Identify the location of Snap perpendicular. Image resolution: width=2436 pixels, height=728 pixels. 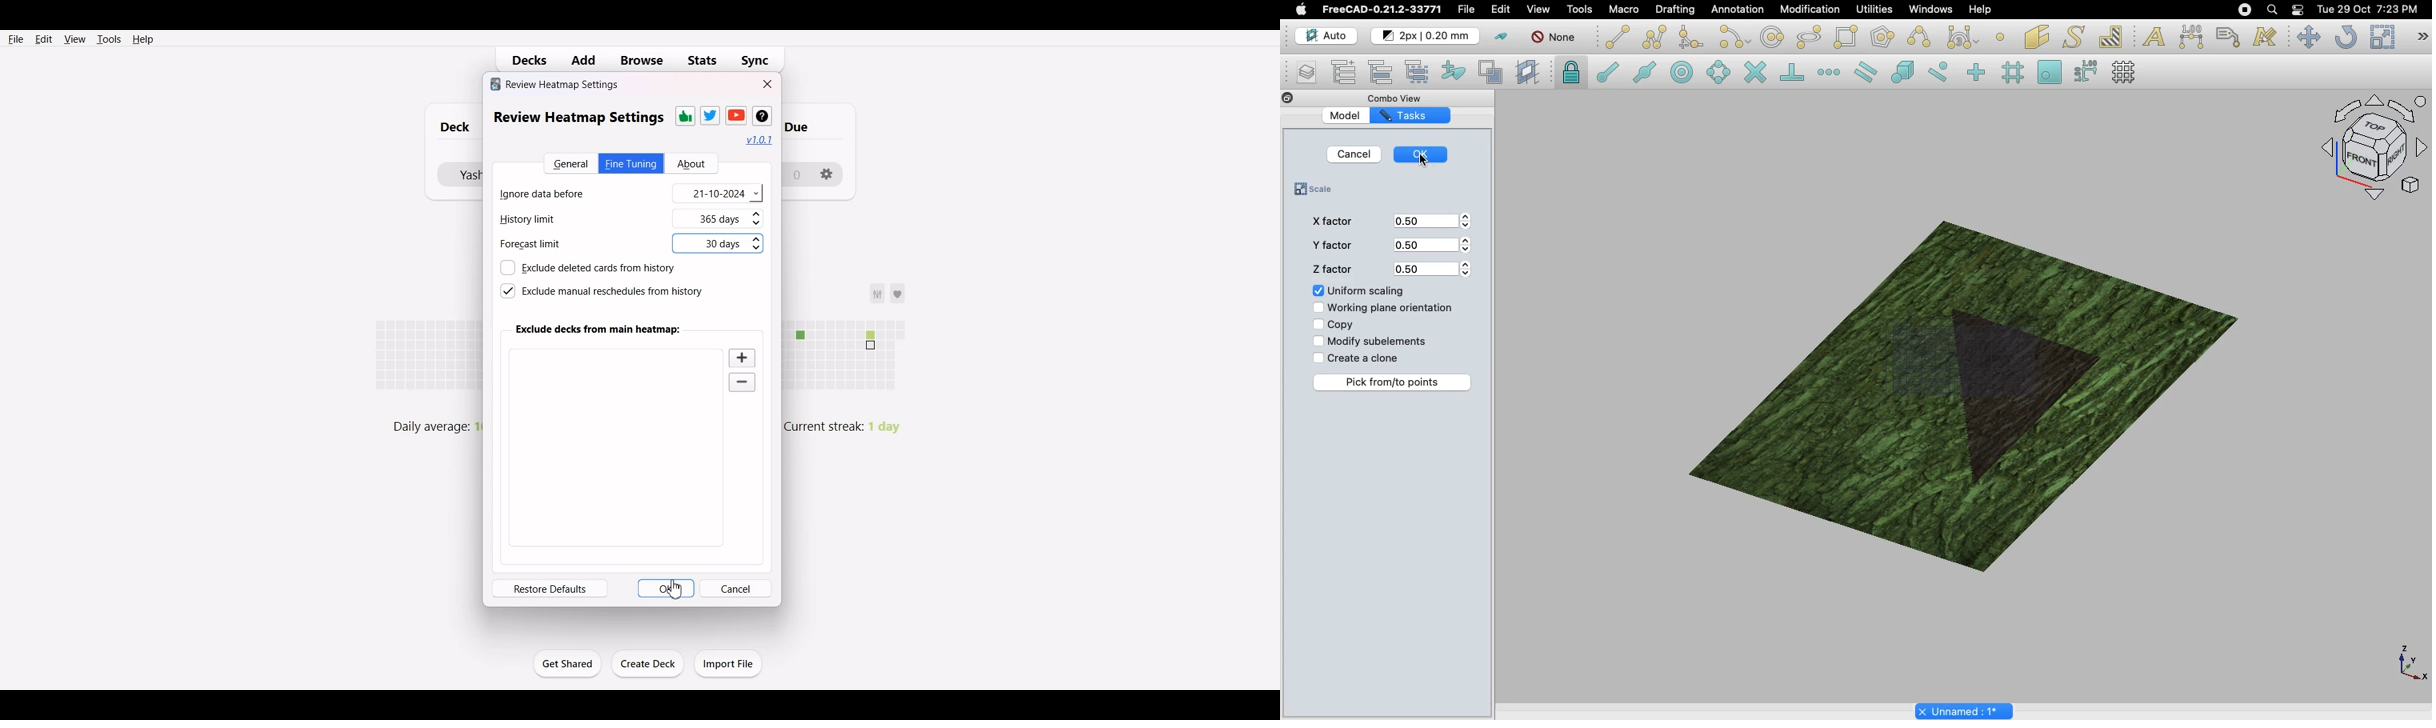
(1790, 71).